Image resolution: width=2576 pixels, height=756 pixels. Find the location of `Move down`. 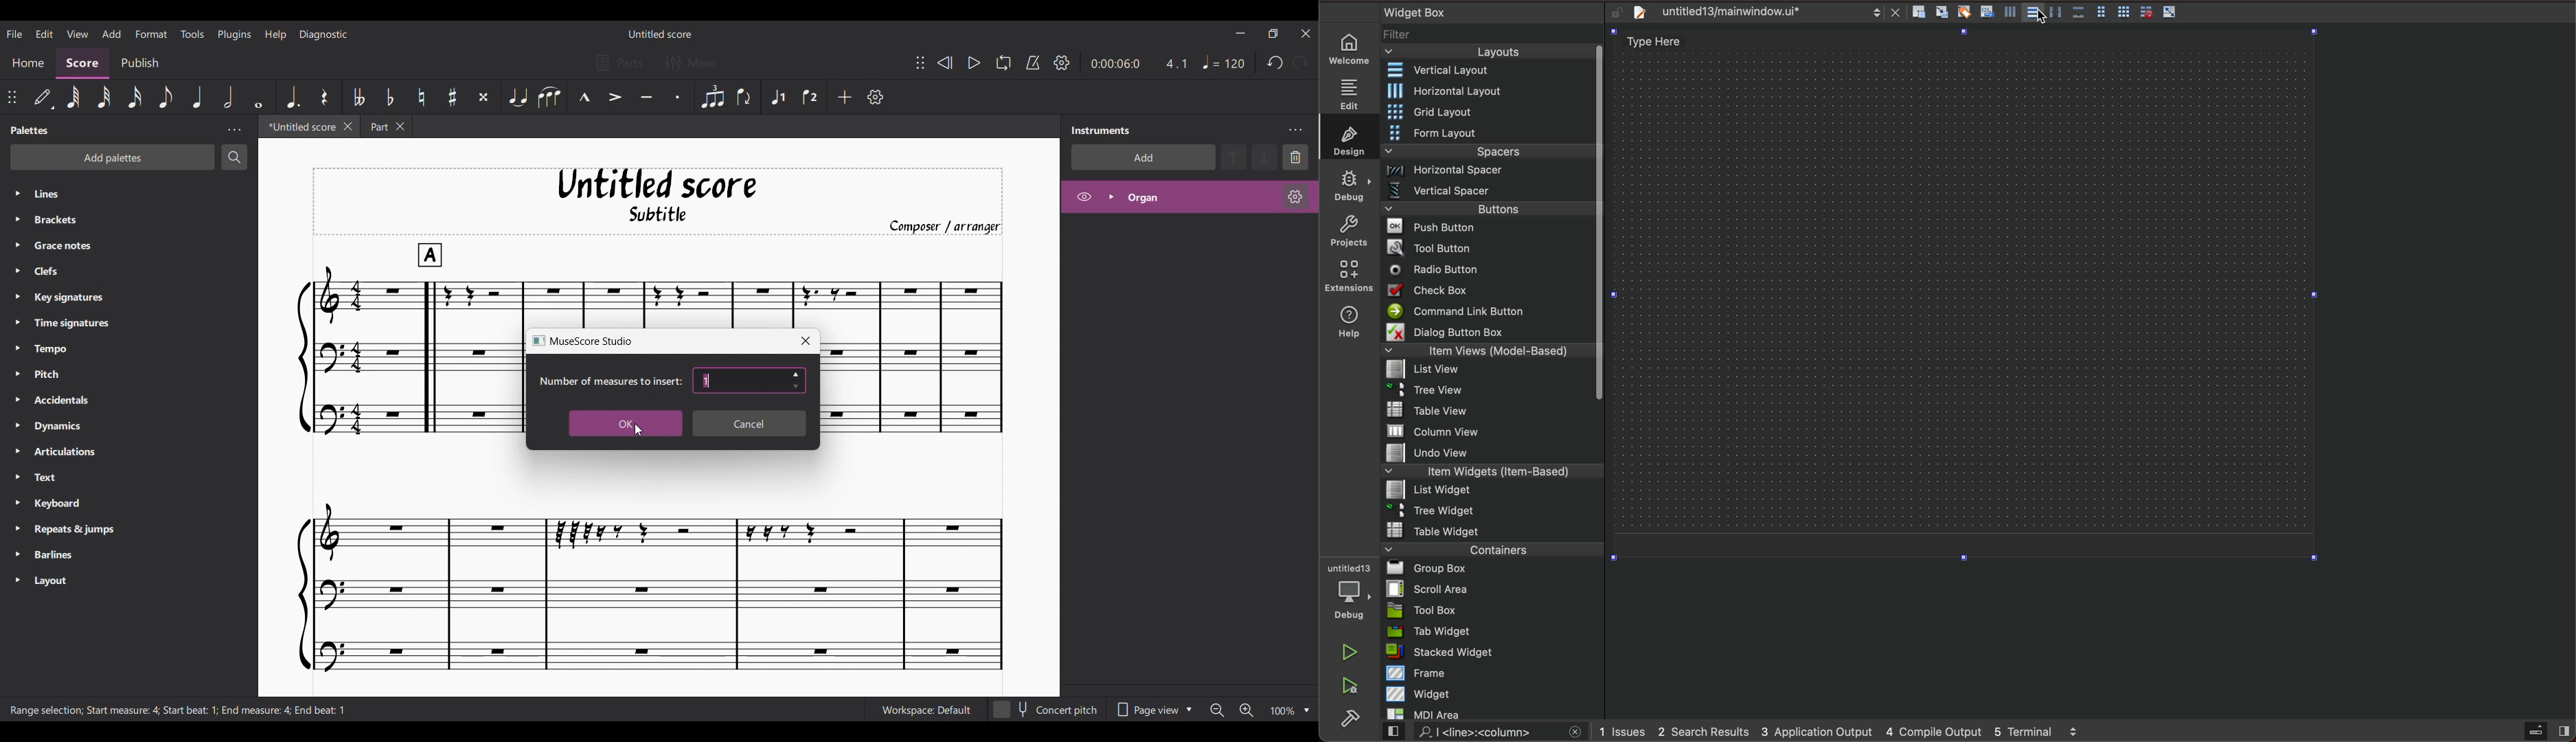

Move down is located at coordinates (1264, 157).